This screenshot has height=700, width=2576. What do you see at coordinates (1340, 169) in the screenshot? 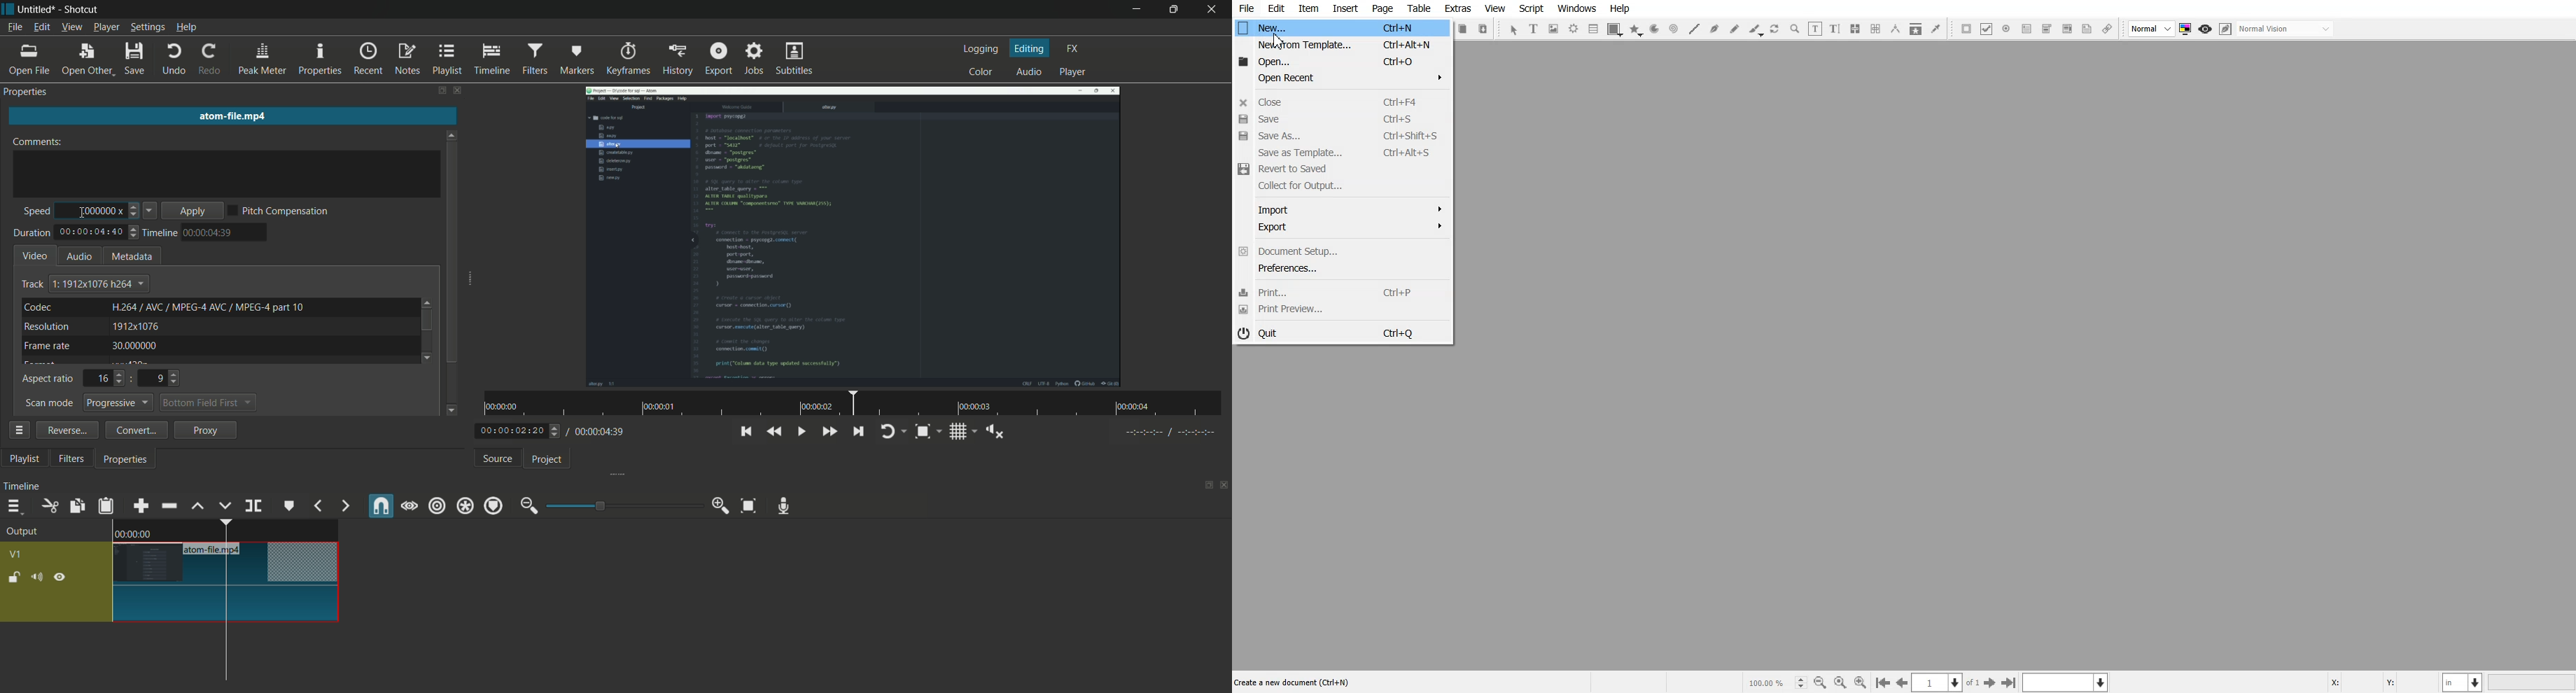
I see `Revert to Saved` at bounding box center [1340, 169].